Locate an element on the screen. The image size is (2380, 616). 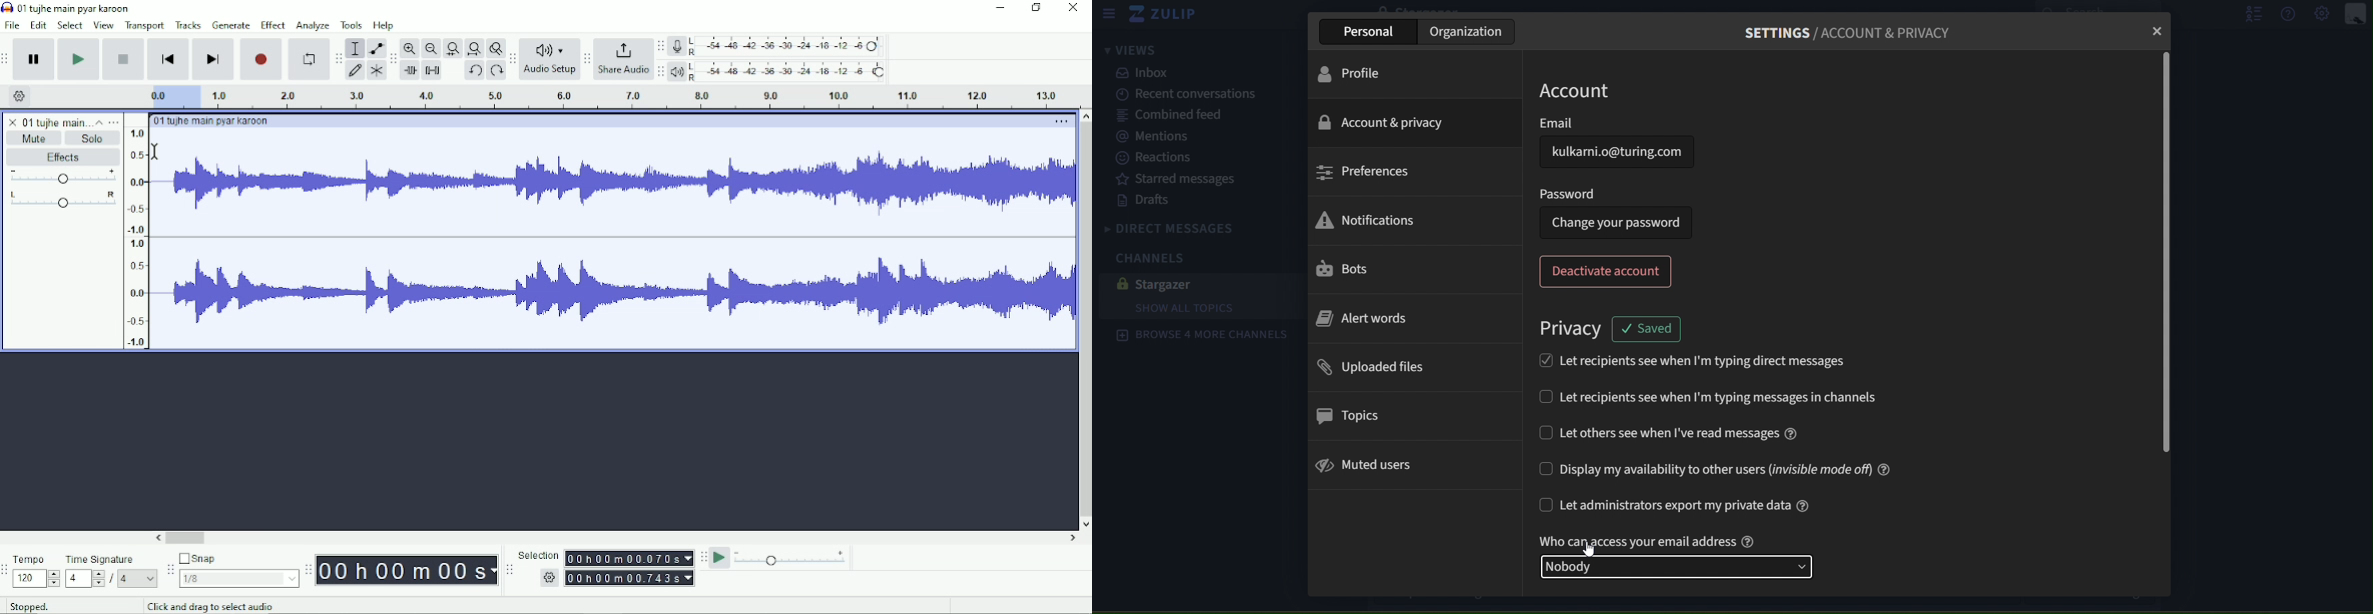
inbox is located at coordinates (1147, 73).